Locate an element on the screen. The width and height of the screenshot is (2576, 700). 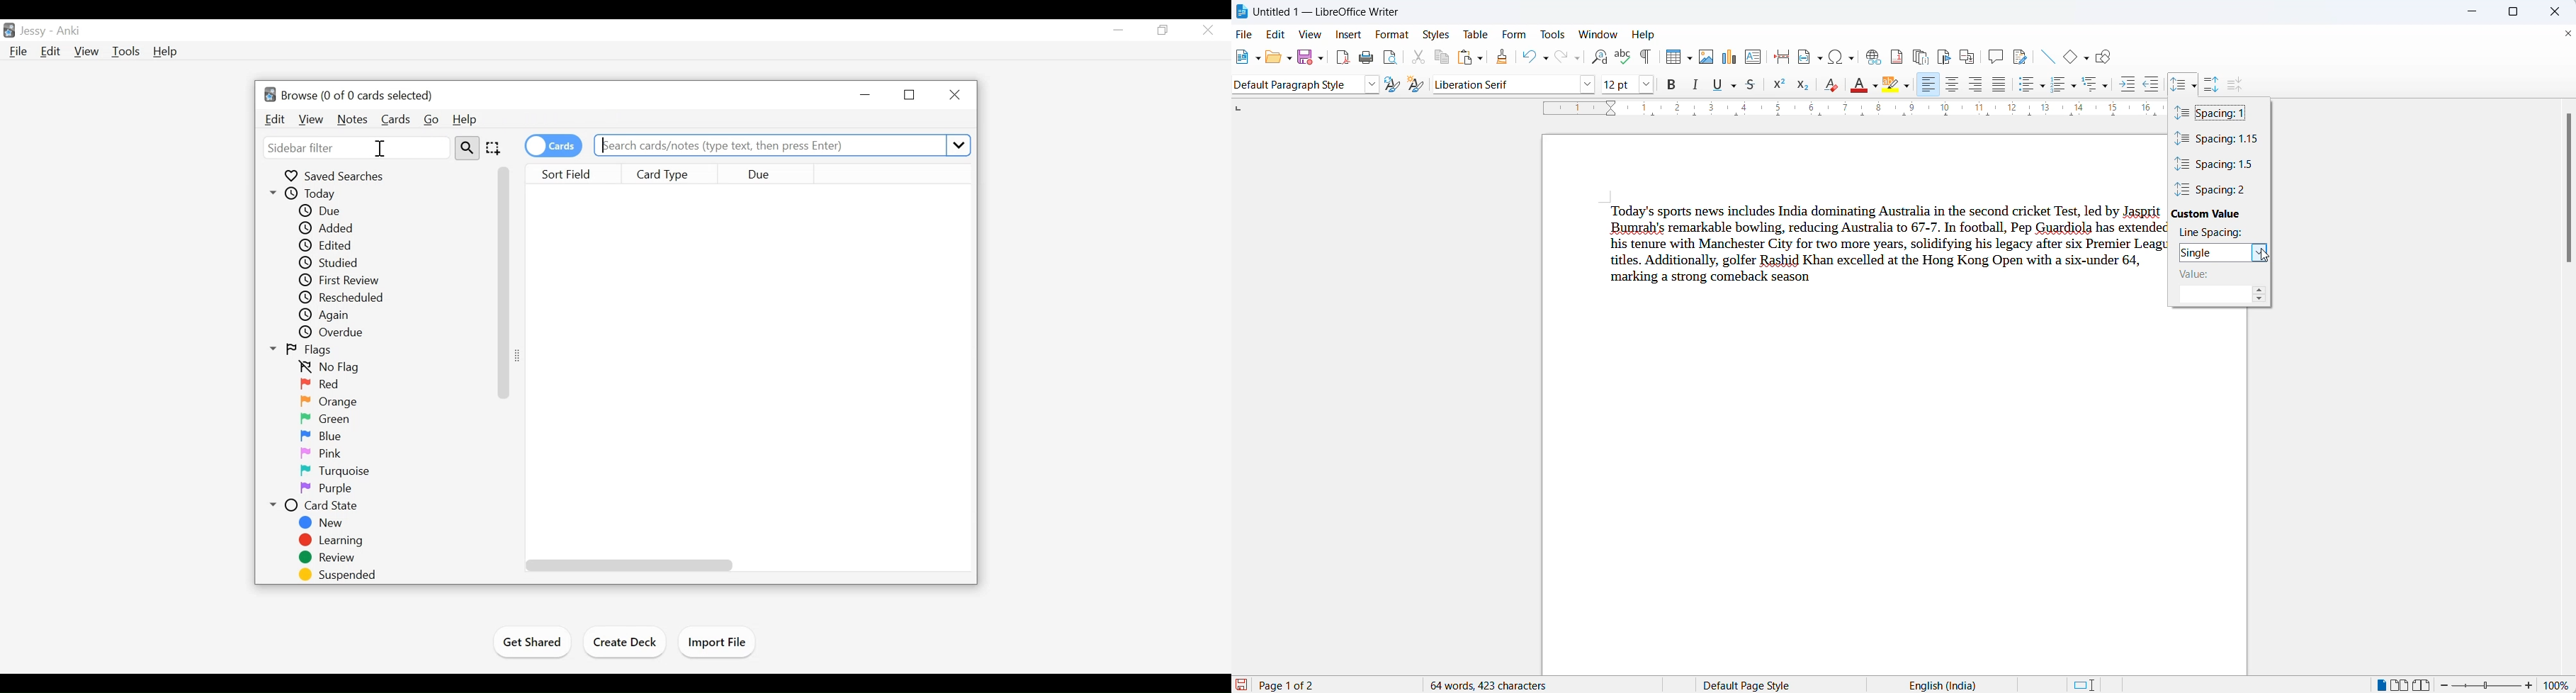
text align right is located at coordinates (1976, 85).